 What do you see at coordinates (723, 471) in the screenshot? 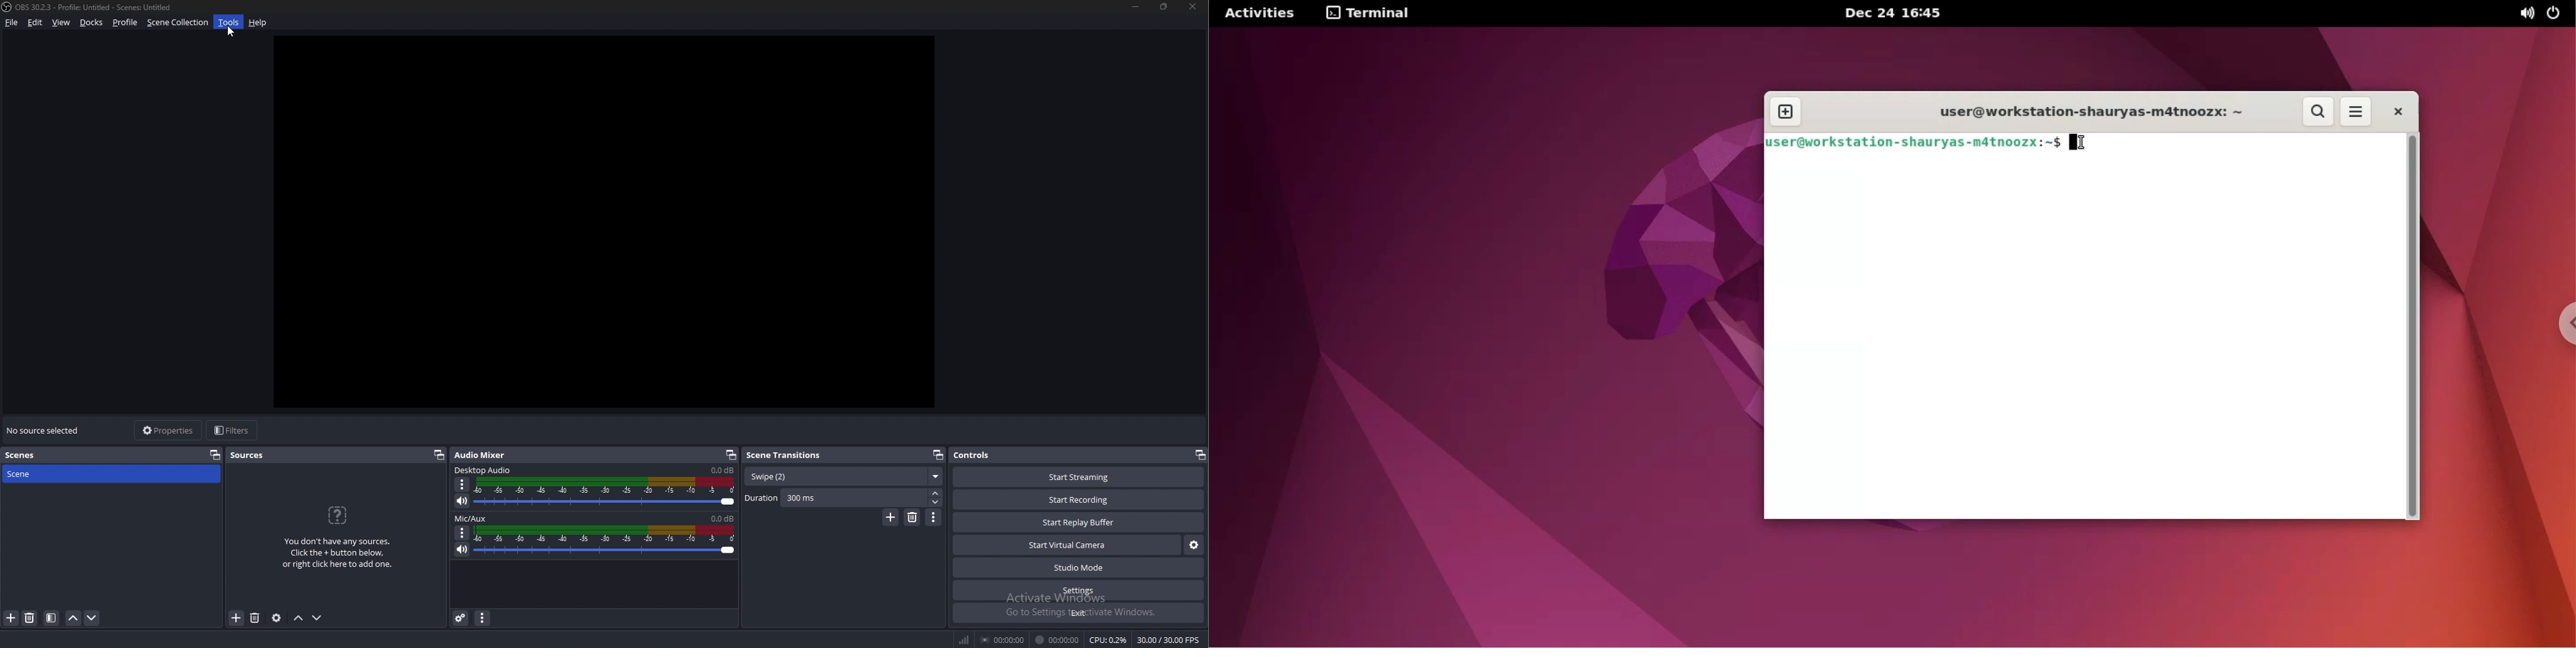
I see `volume level` at bounding box center [723, 471].